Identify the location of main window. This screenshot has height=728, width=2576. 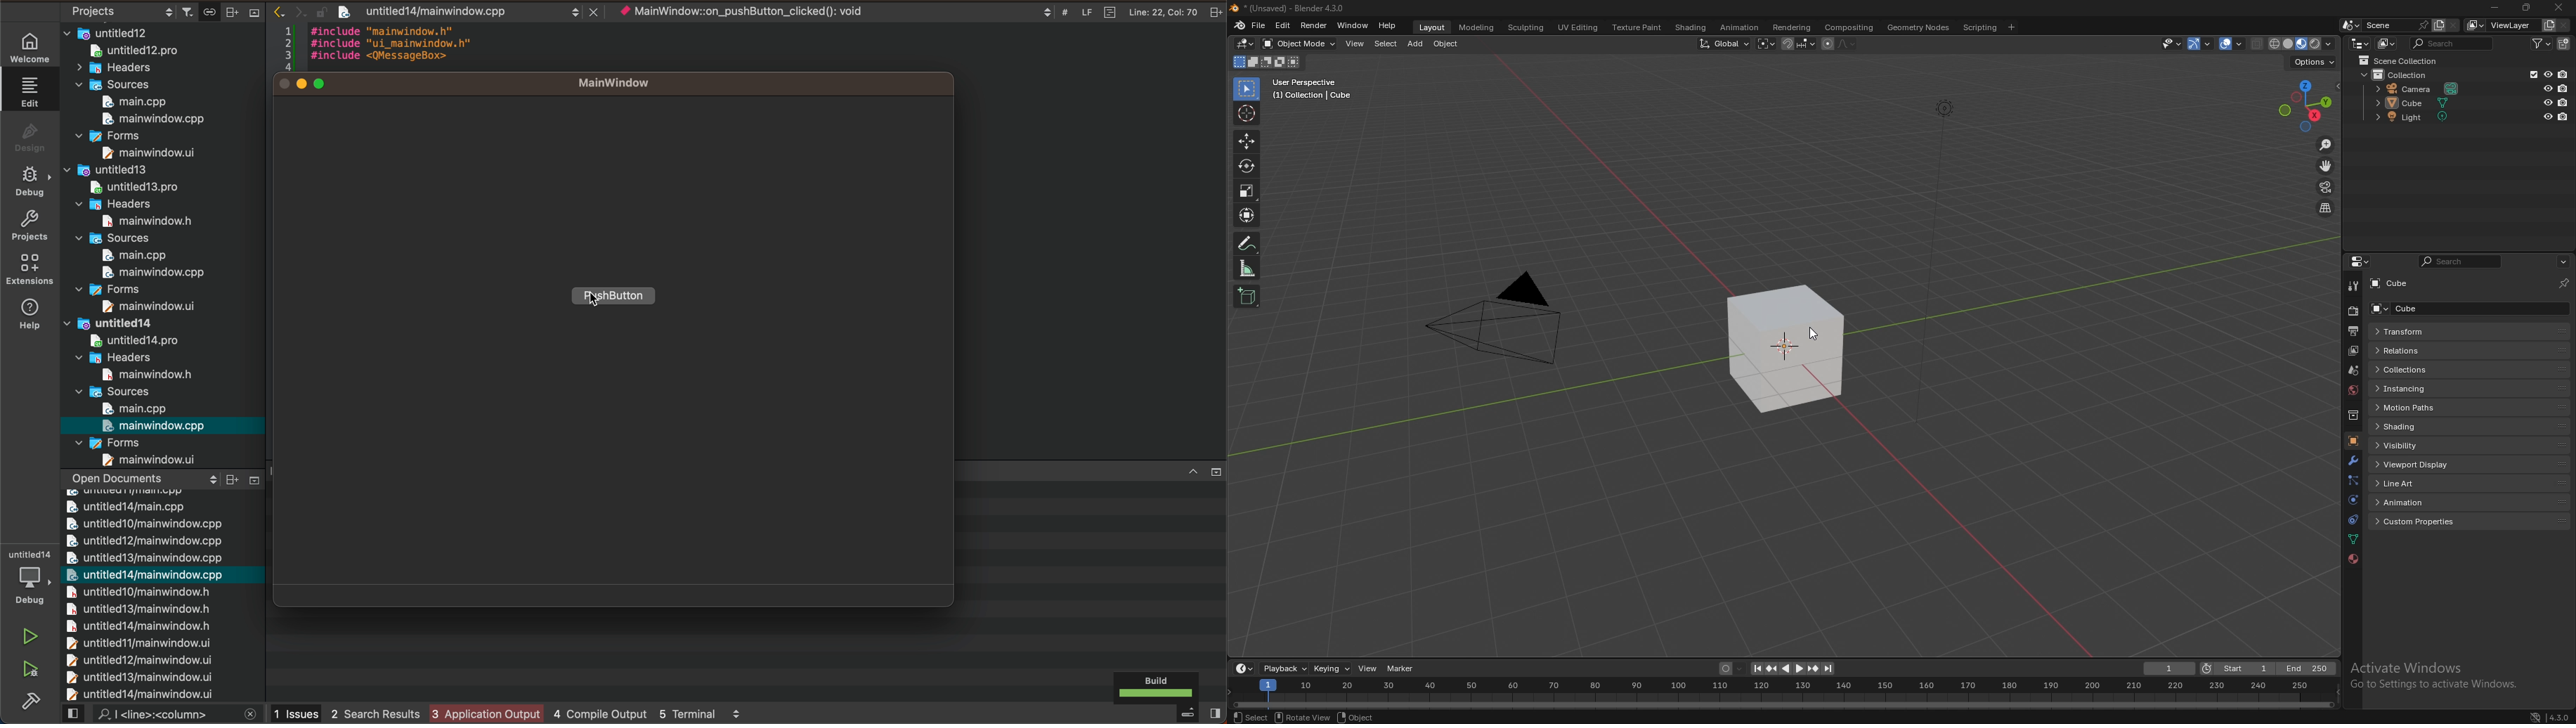
(142, 153).